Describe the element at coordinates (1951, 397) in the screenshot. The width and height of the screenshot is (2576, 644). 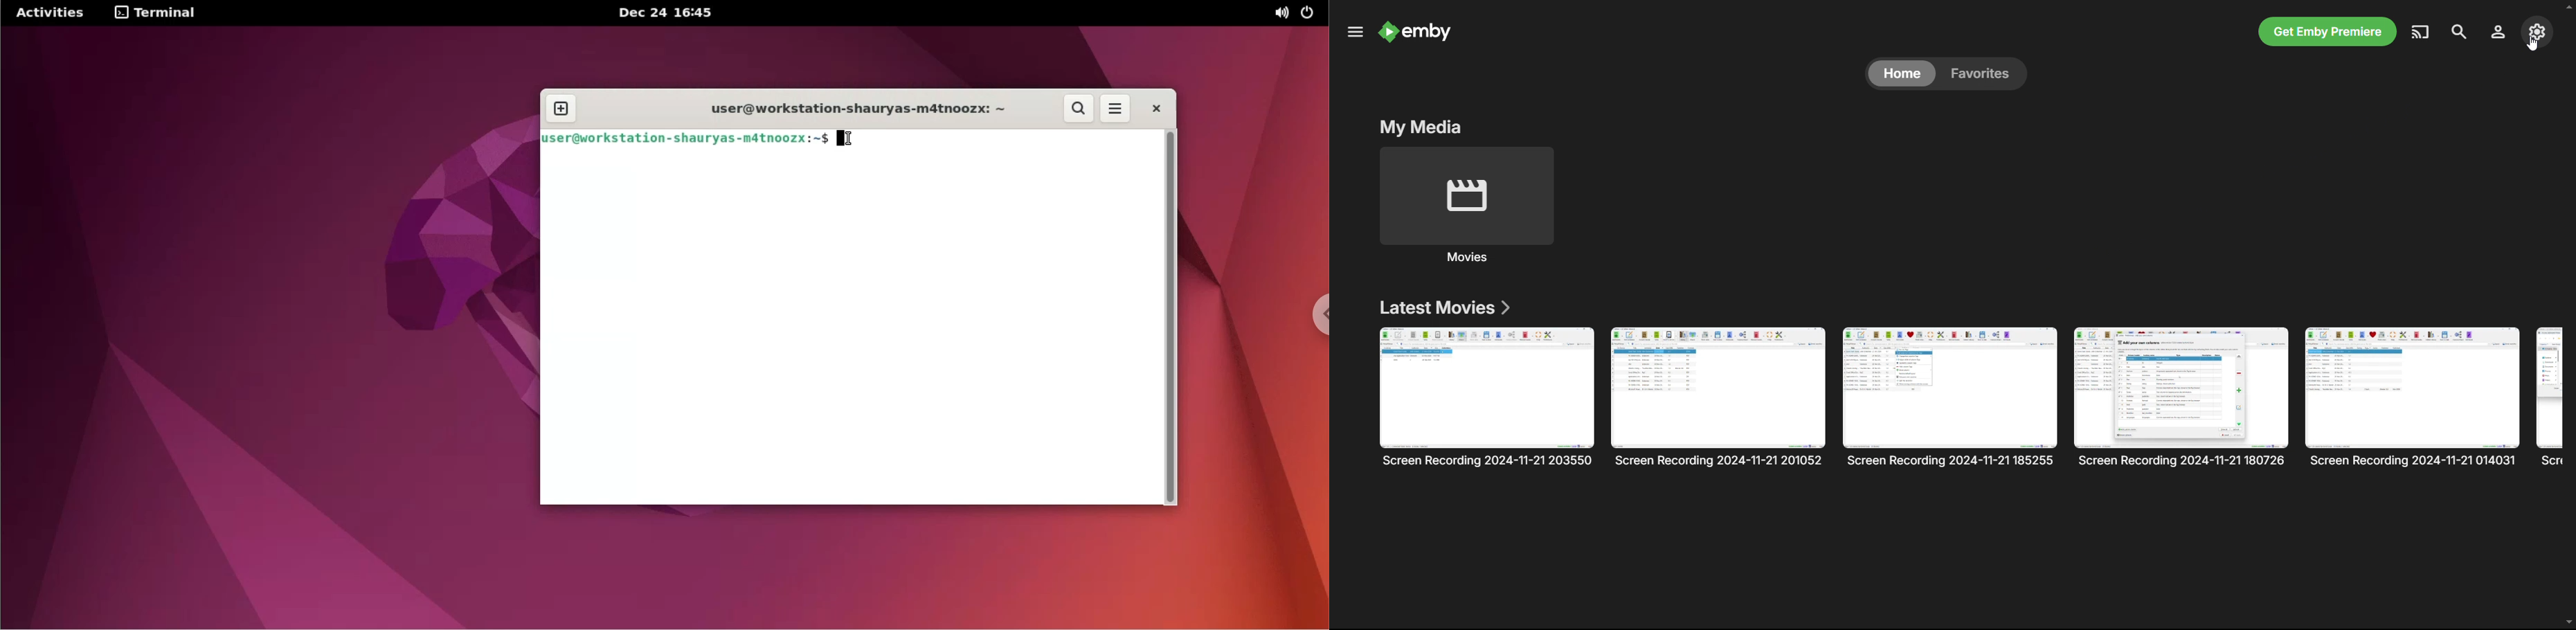
I see `Screen Recording 2024-11-21 185255` at that location.